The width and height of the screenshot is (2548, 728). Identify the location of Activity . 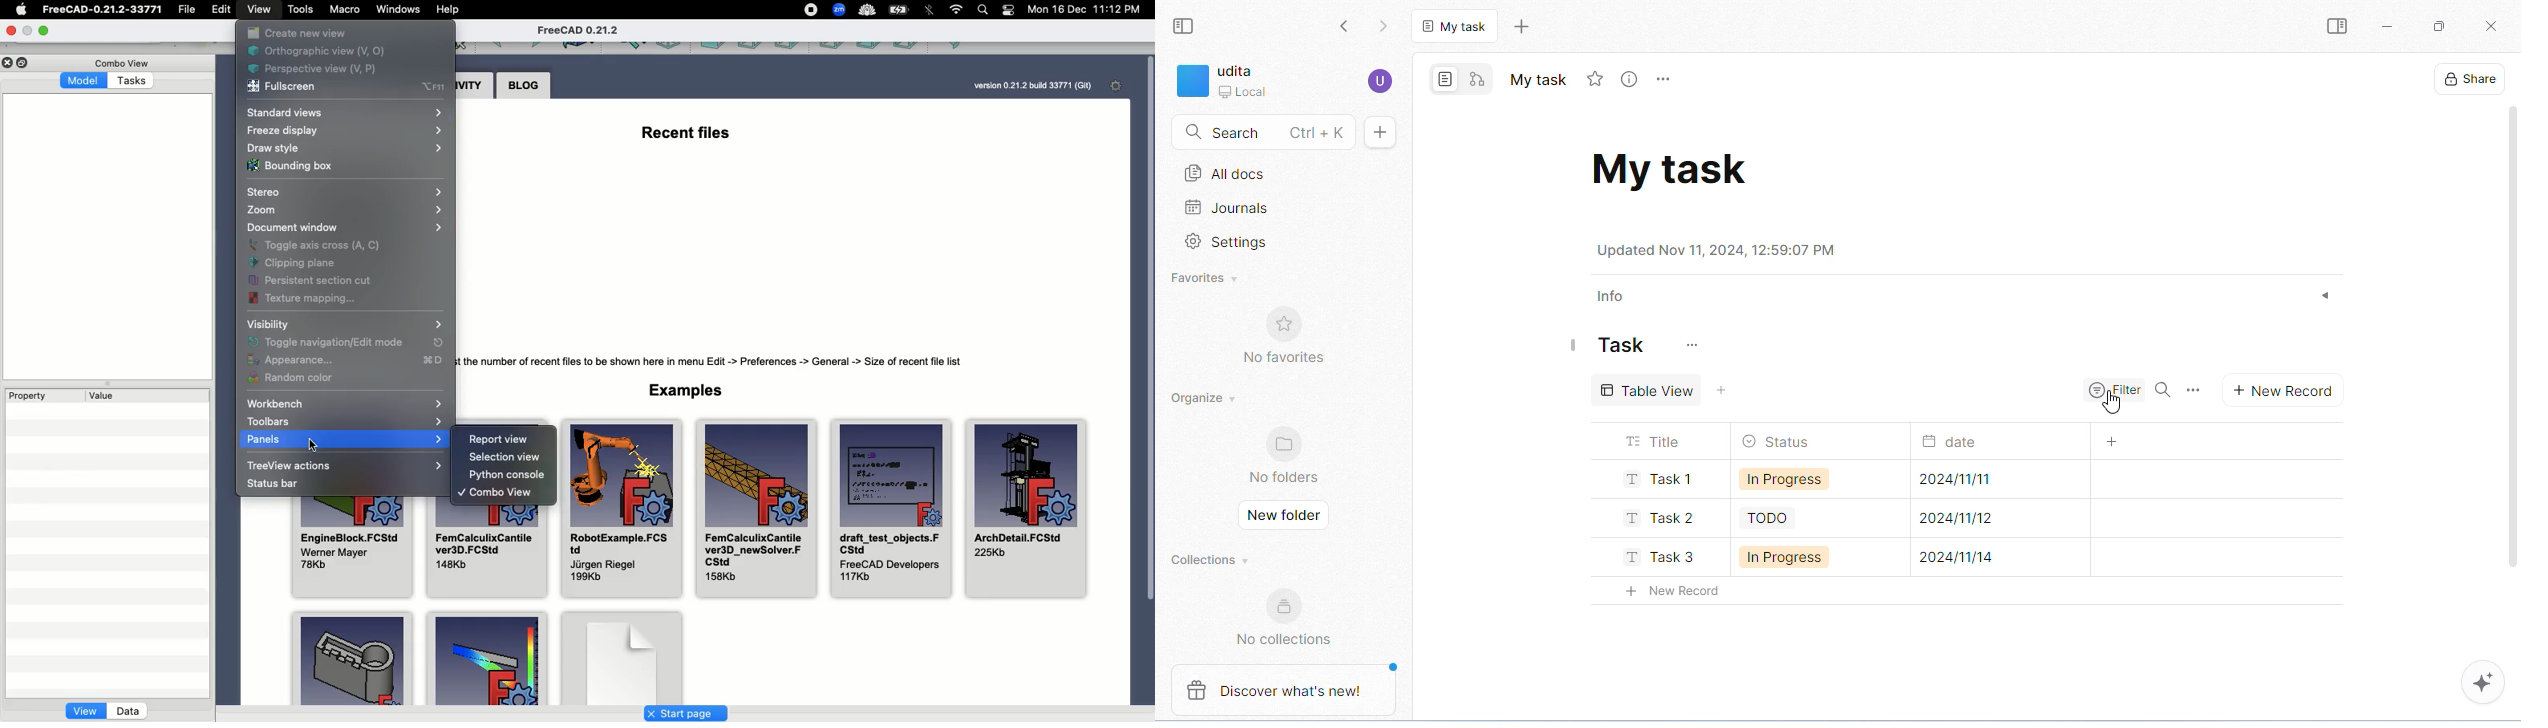
(475, 85).